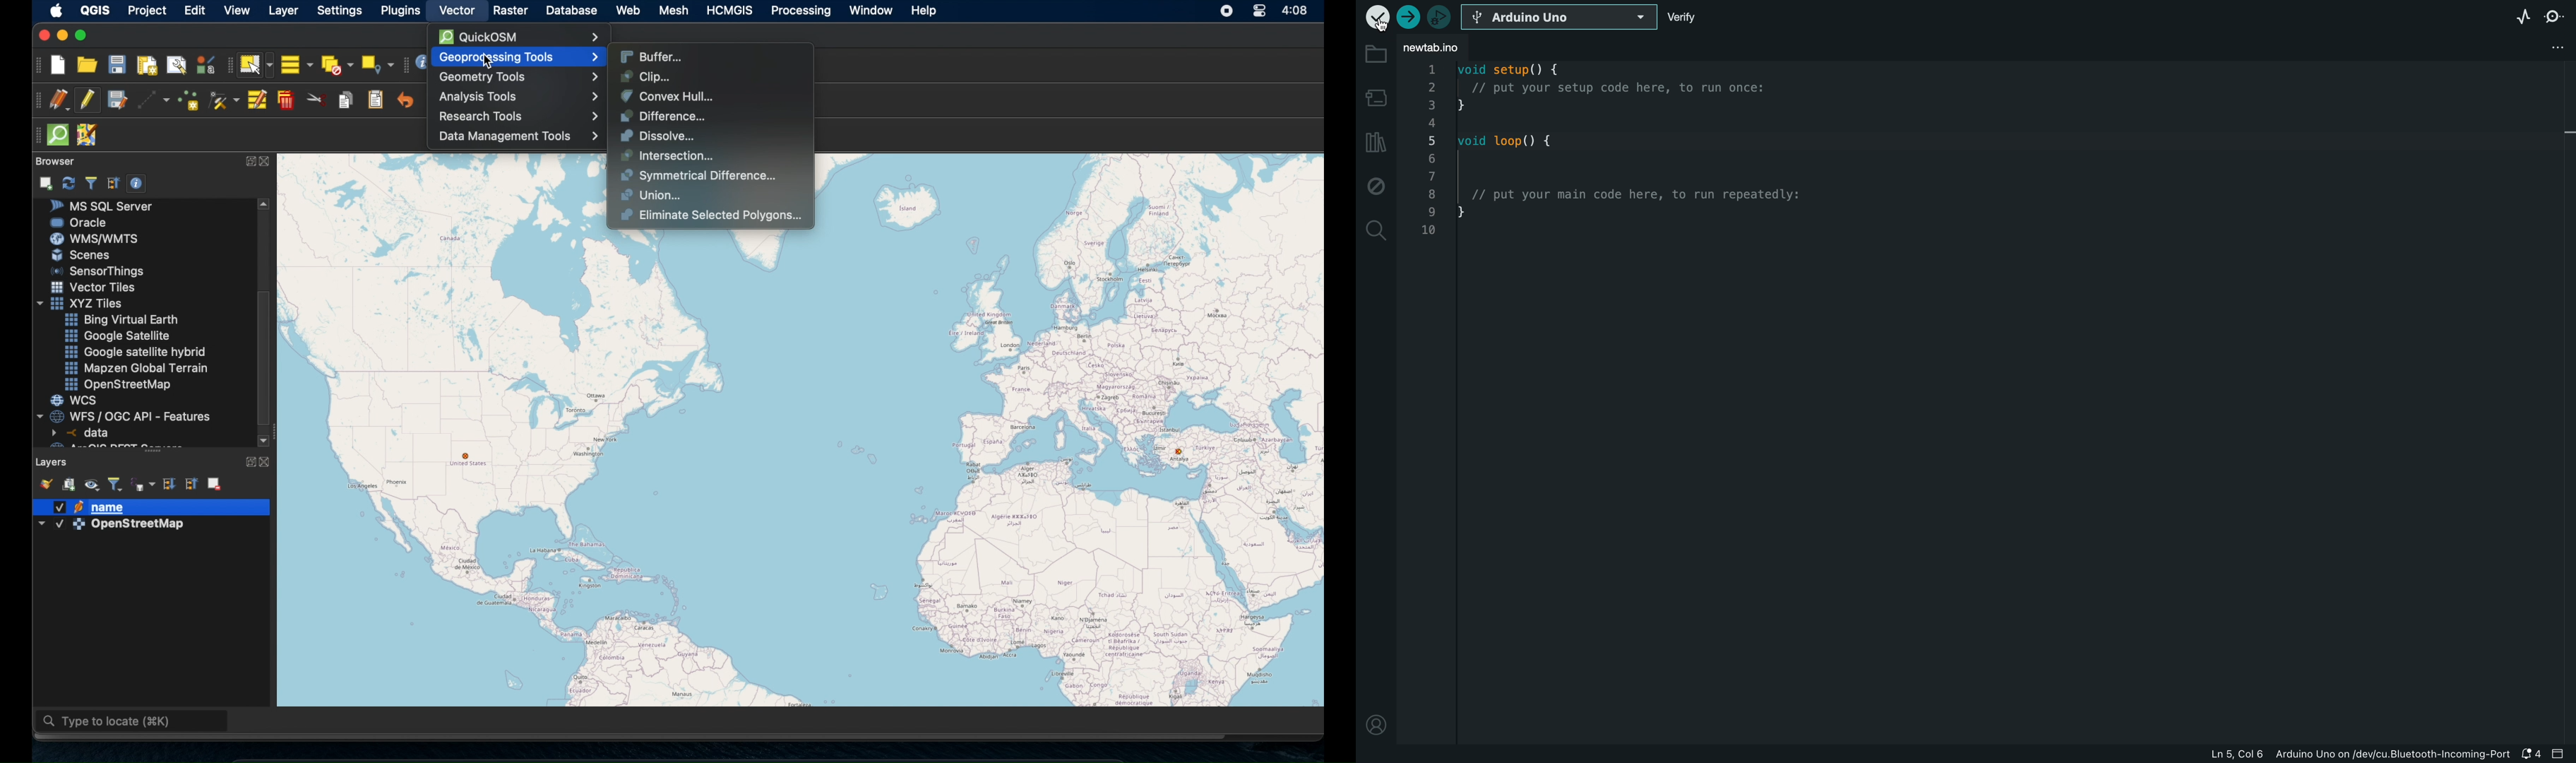  What do you see at coordinates (869, 11) in the screenshot?
I see `window` at bounding box center [869, 11].